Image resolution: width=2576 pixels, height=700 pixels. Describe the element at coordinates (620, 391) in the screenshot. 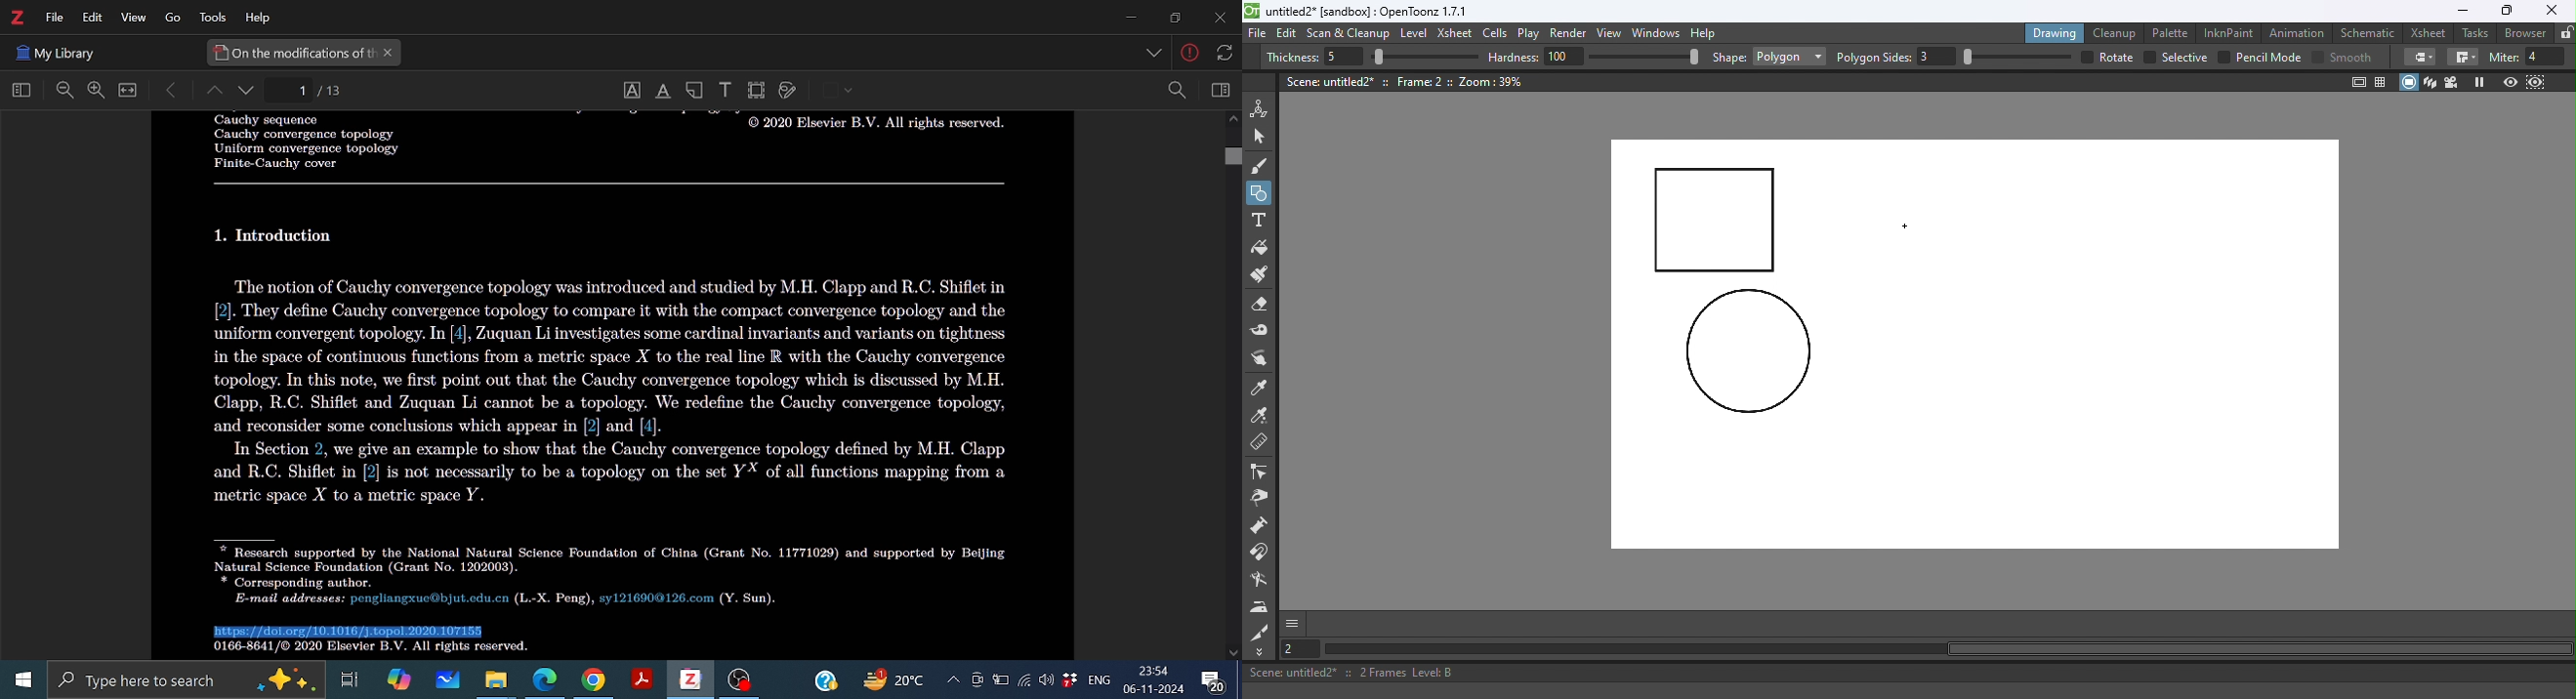

I see `` at that location.